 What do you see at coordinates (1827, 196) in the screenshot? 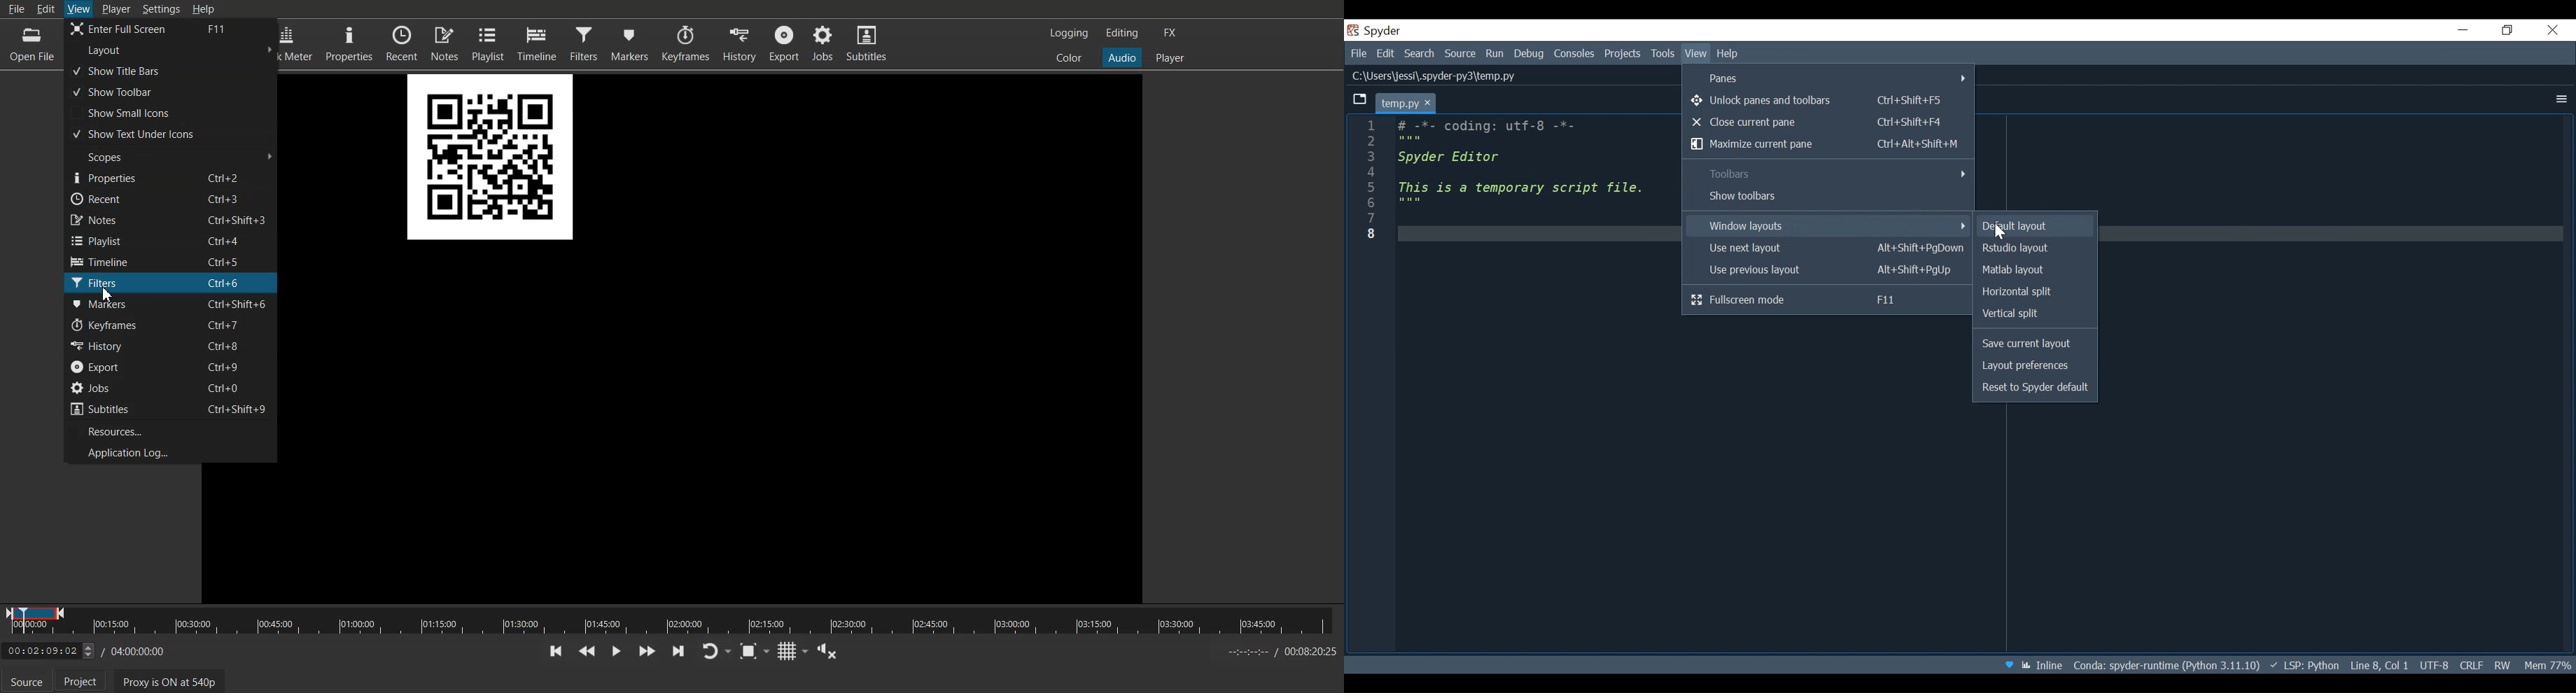
I see `Show toolbars` at bounding box center [1827, 196].